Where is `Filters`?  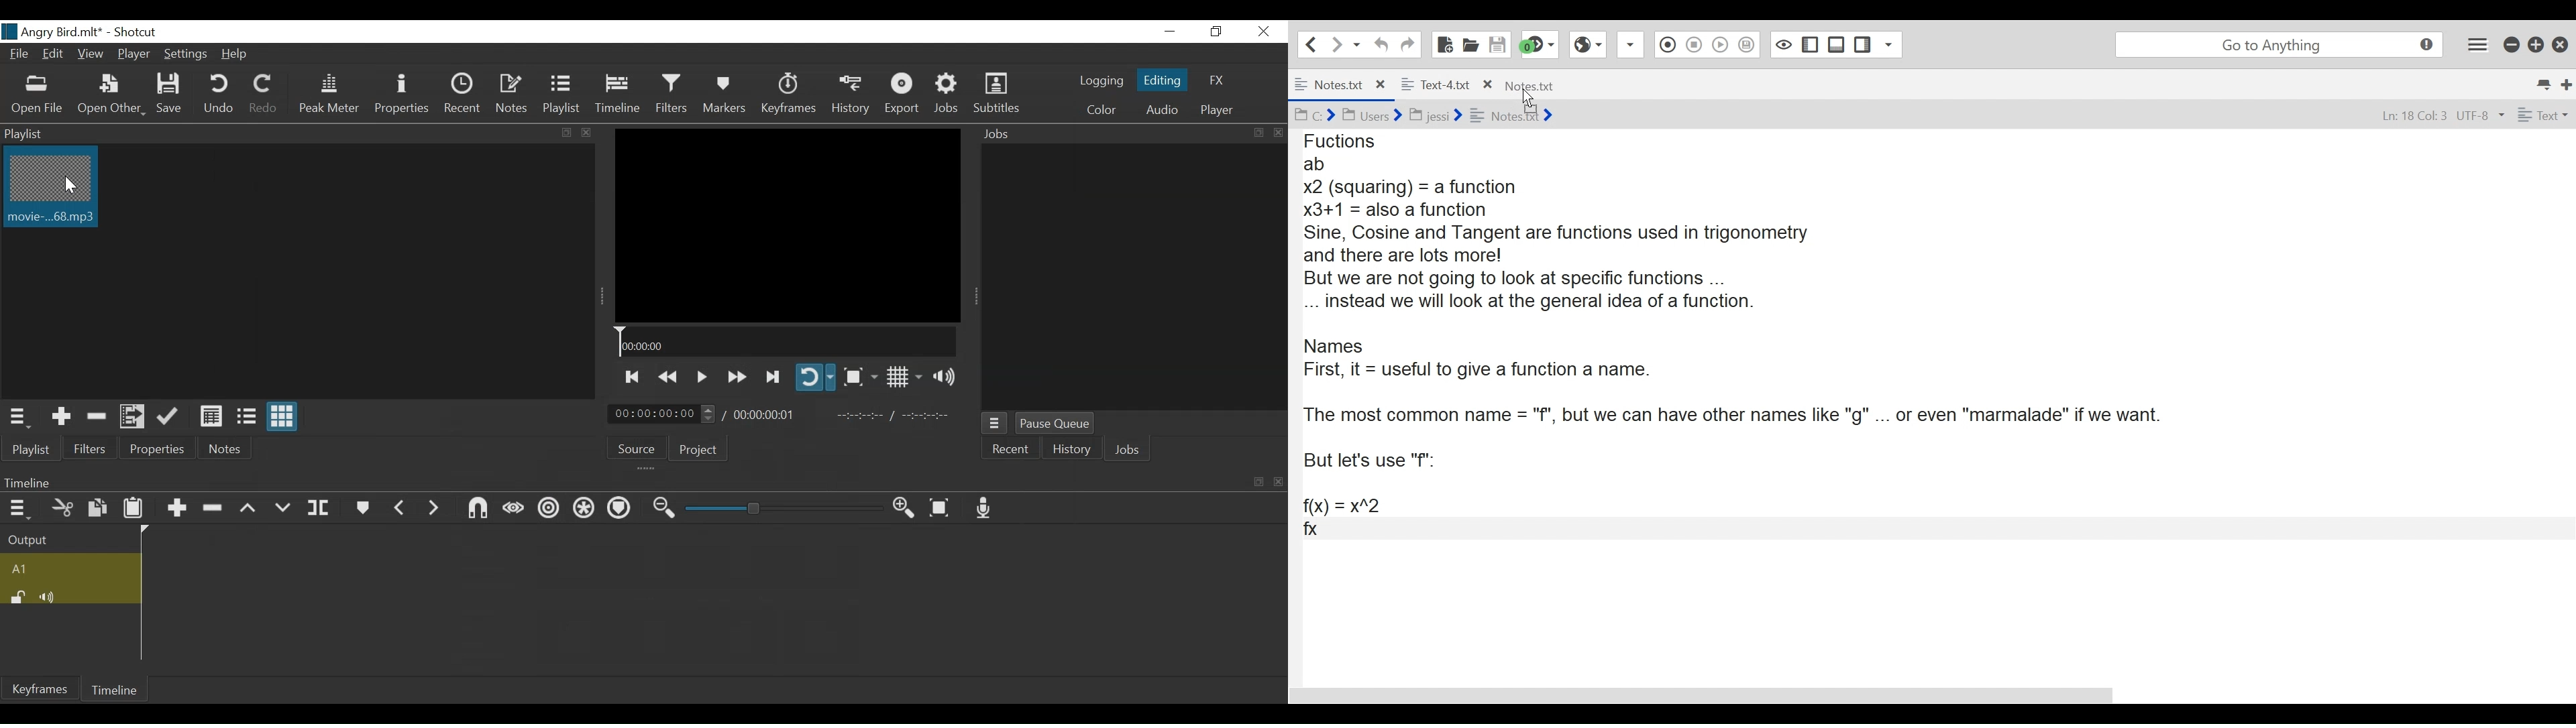
Filters is located at coordinates (672, 94).